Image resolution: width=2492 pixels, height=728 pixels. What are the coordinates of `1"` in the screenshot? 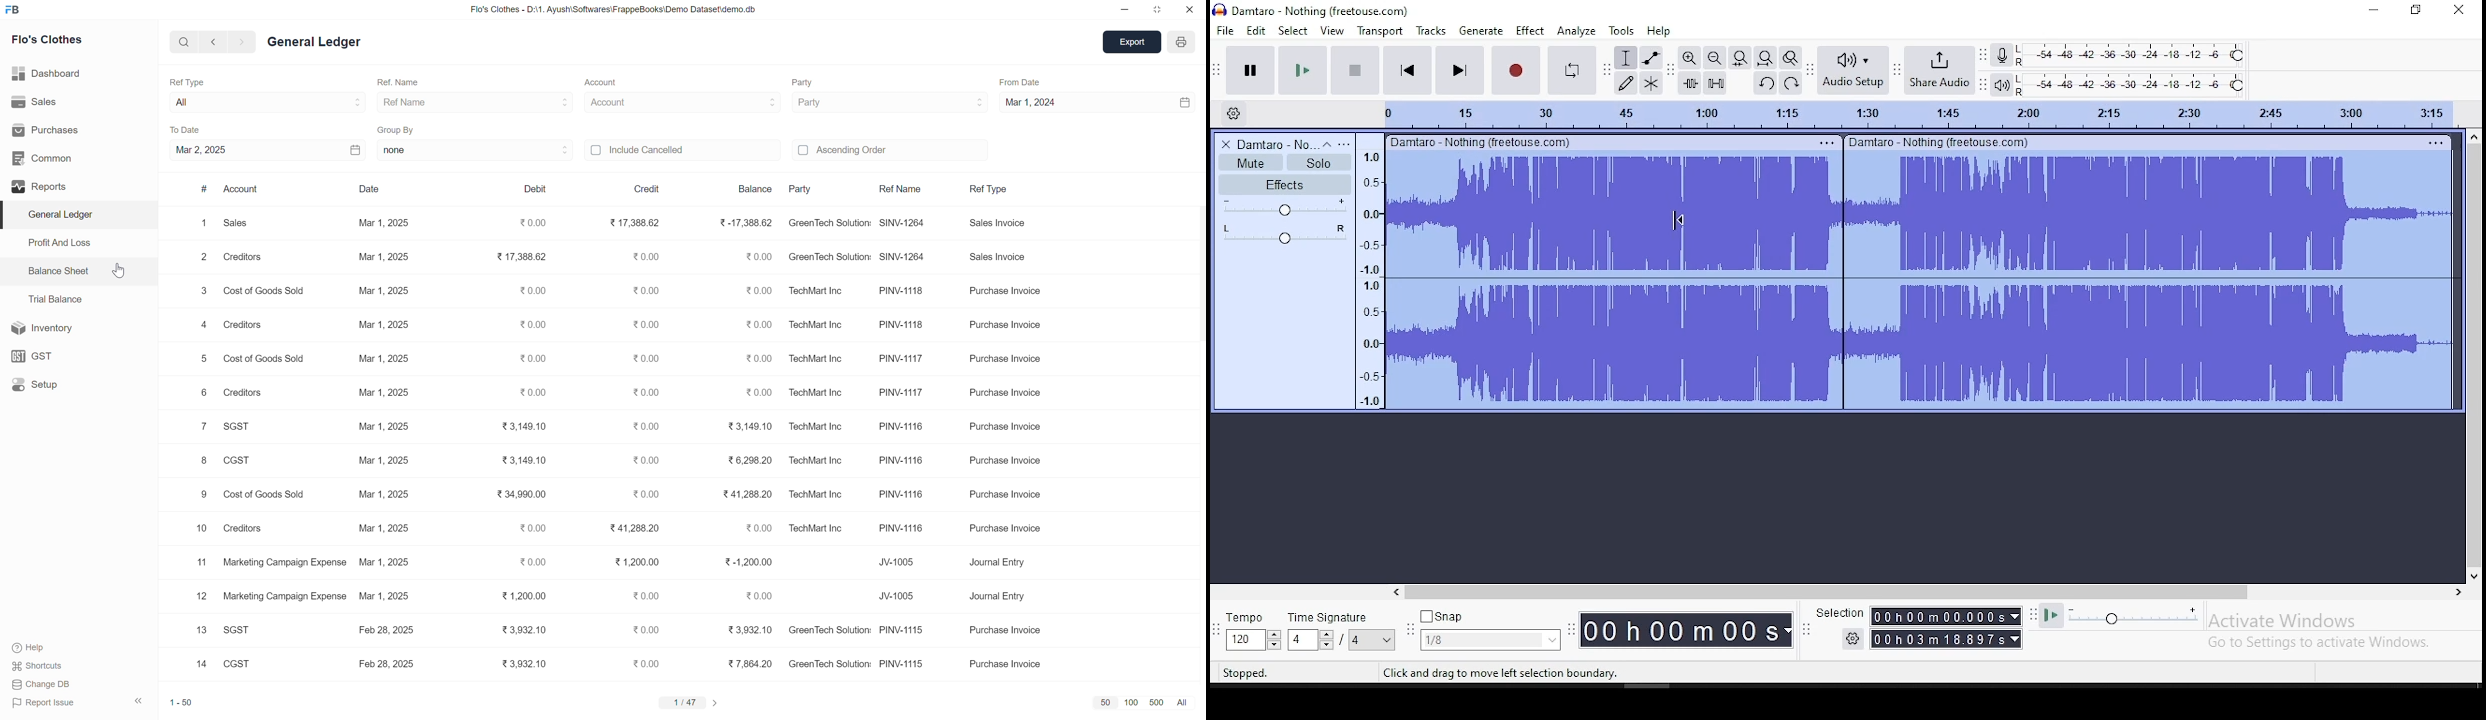 It's located at (201, 561).